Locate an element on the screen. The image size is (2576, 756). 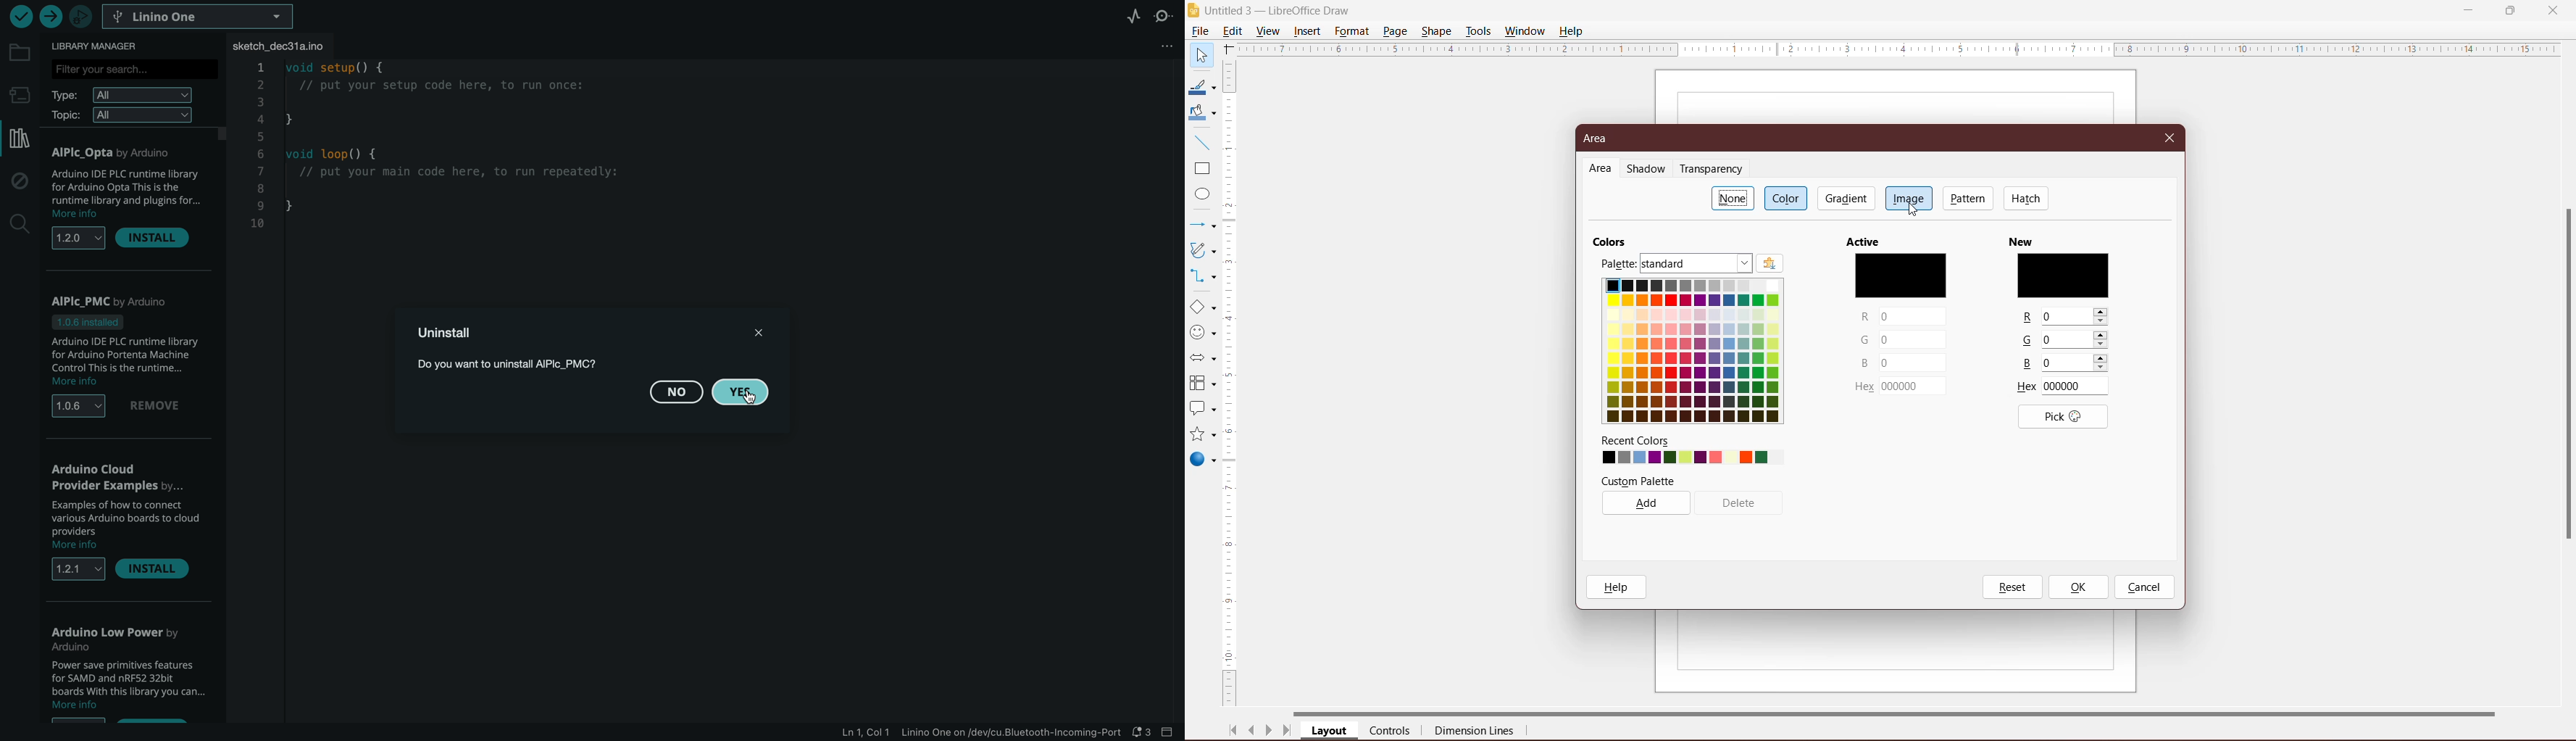
Custom Palette is located at coordinates (1688, 479).